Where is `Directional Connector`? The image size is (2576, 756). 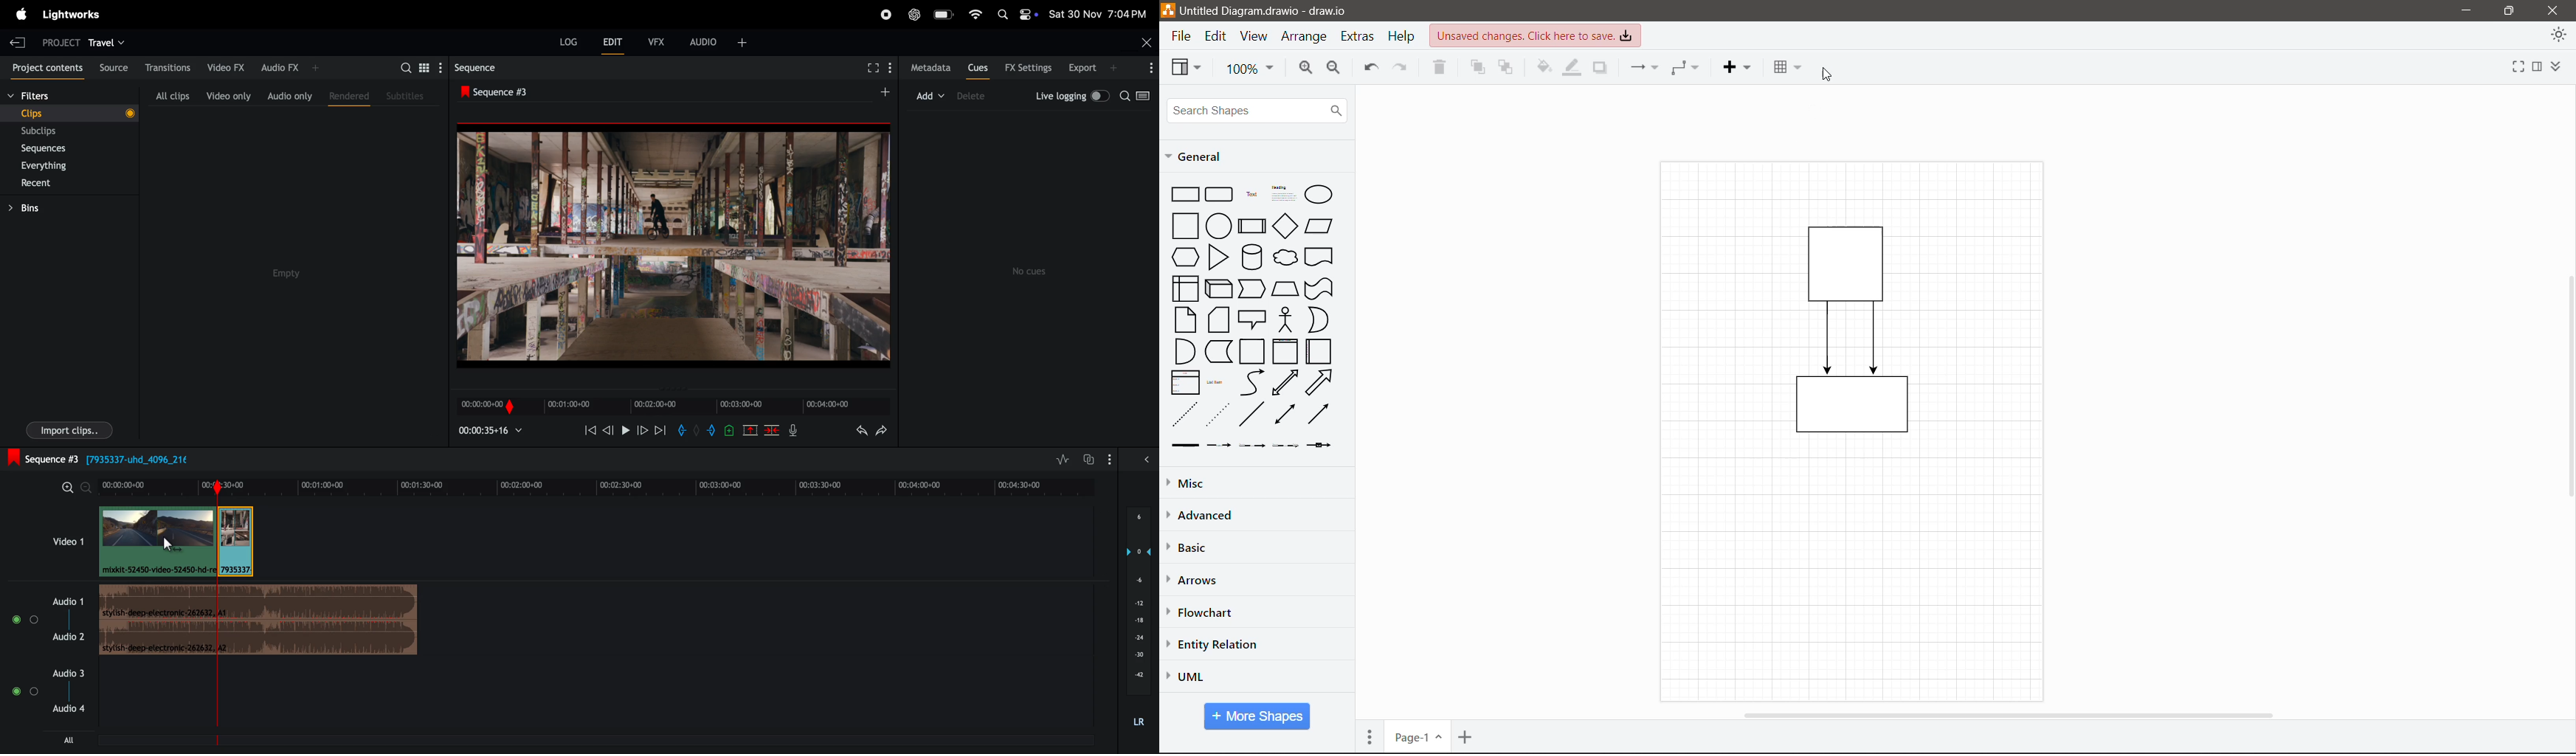 Directional Connector is located at coordinates (1875, 339).